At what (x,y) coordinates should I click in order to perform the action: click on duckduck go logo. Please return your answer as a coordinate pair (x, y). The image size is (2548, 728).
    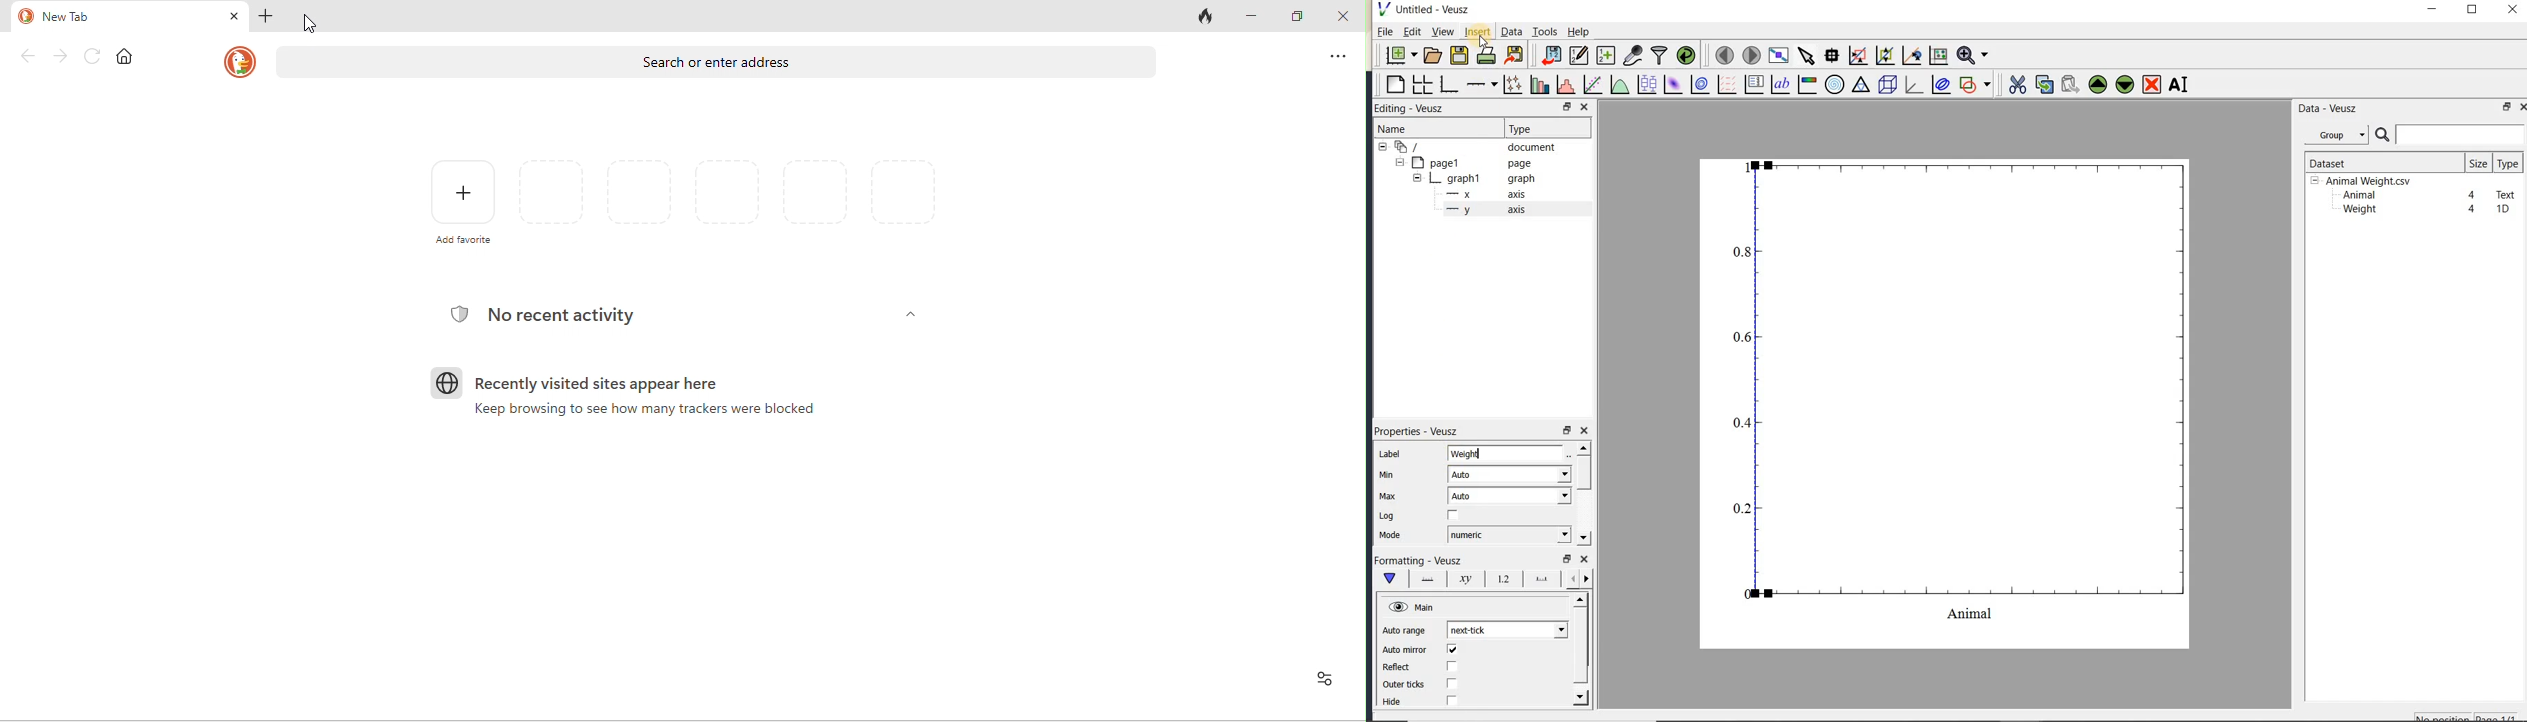
    Looking at the image, I should click on (25, 16).